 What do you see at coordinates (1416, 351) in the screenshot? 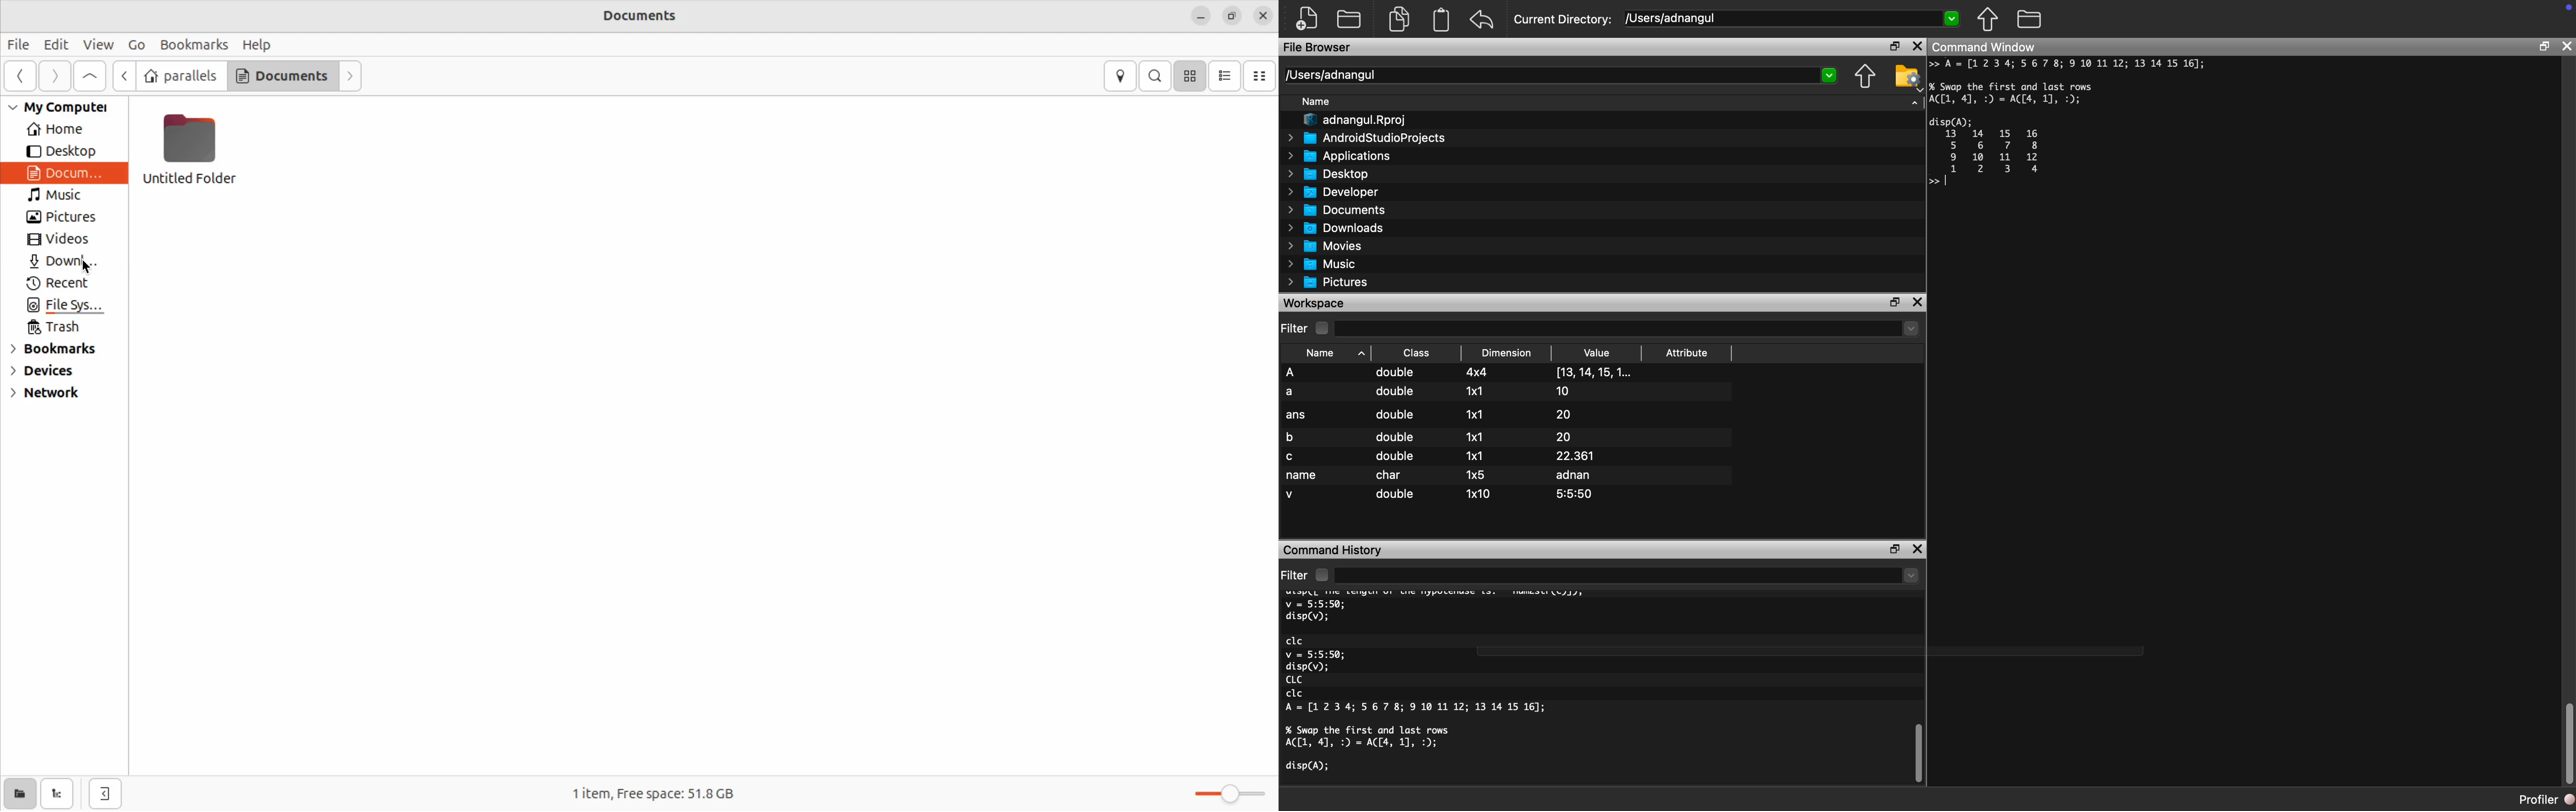
I see `Class` at bounding box center [1416, 351].